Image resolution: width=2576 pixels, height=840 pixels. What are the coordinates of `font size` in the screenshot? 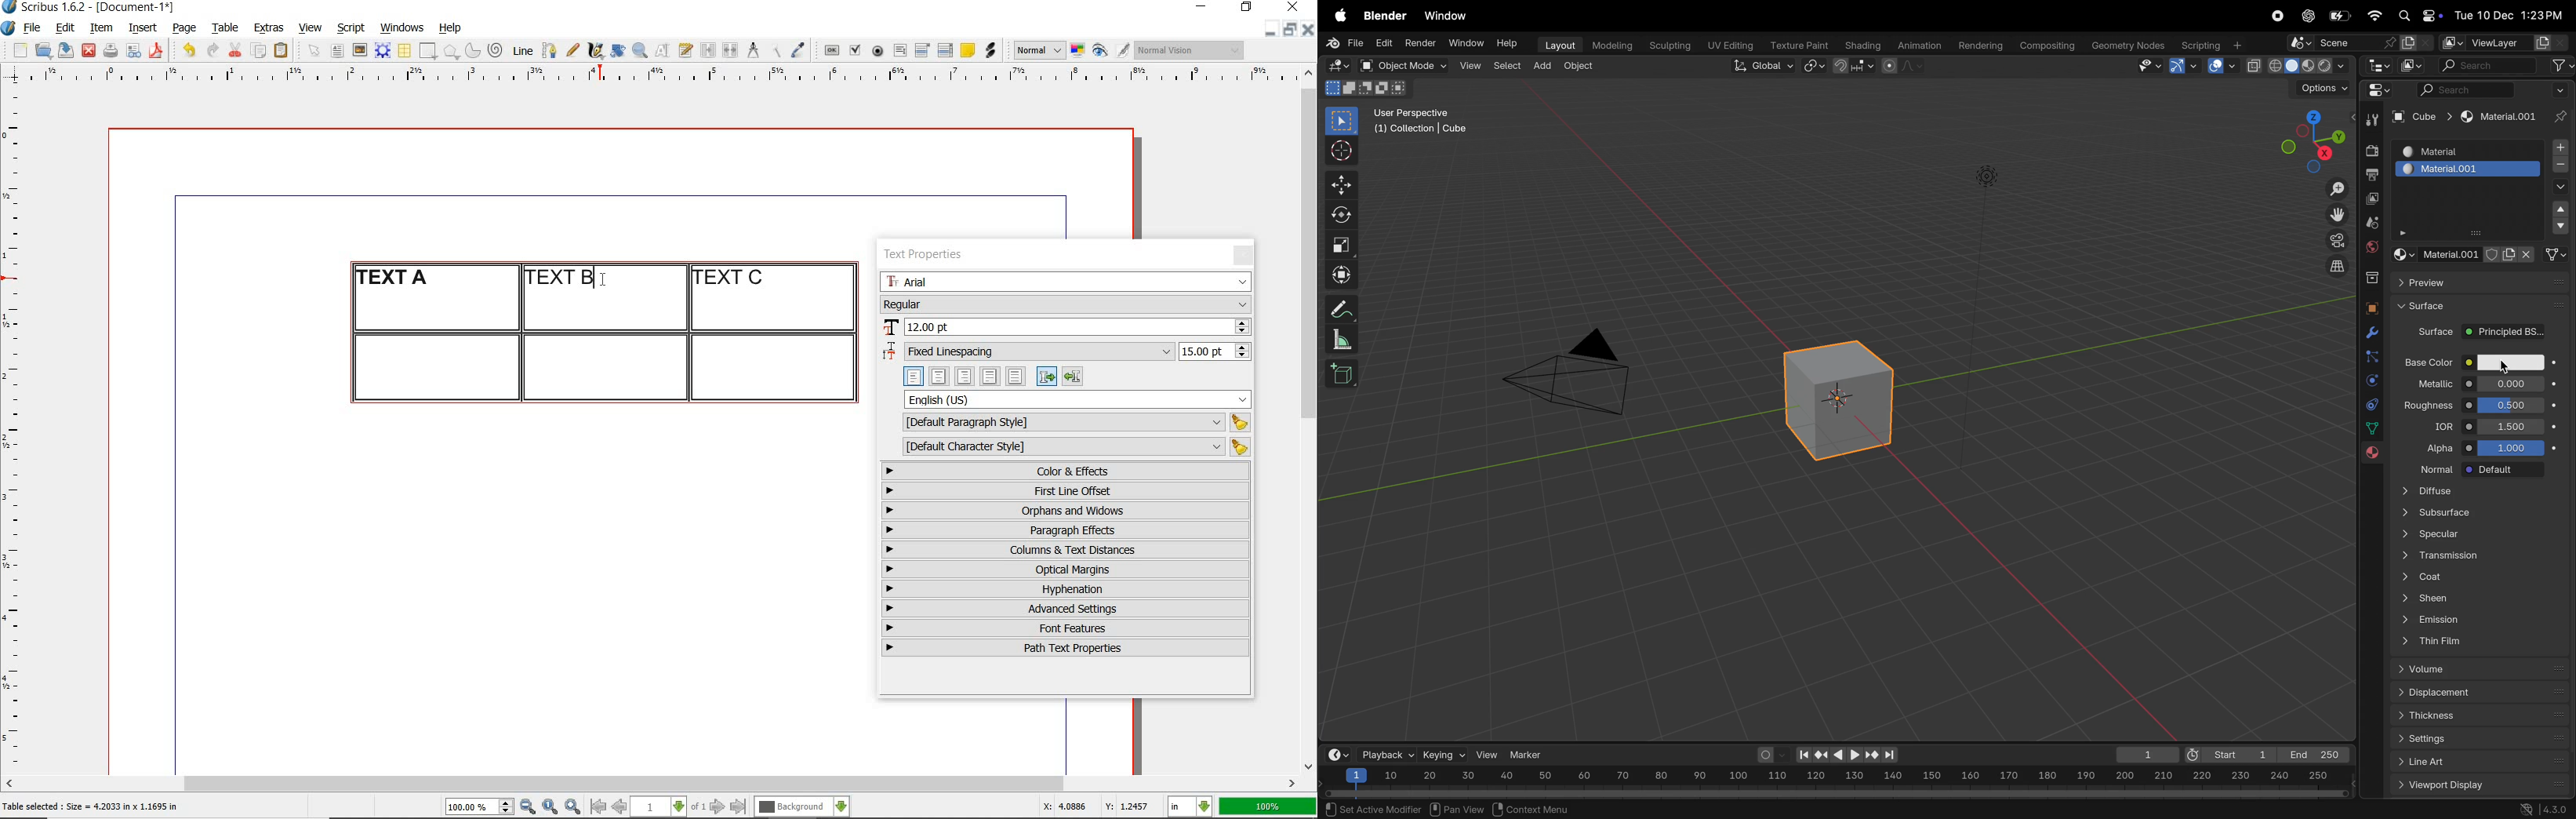 It's located at (1066, 328).